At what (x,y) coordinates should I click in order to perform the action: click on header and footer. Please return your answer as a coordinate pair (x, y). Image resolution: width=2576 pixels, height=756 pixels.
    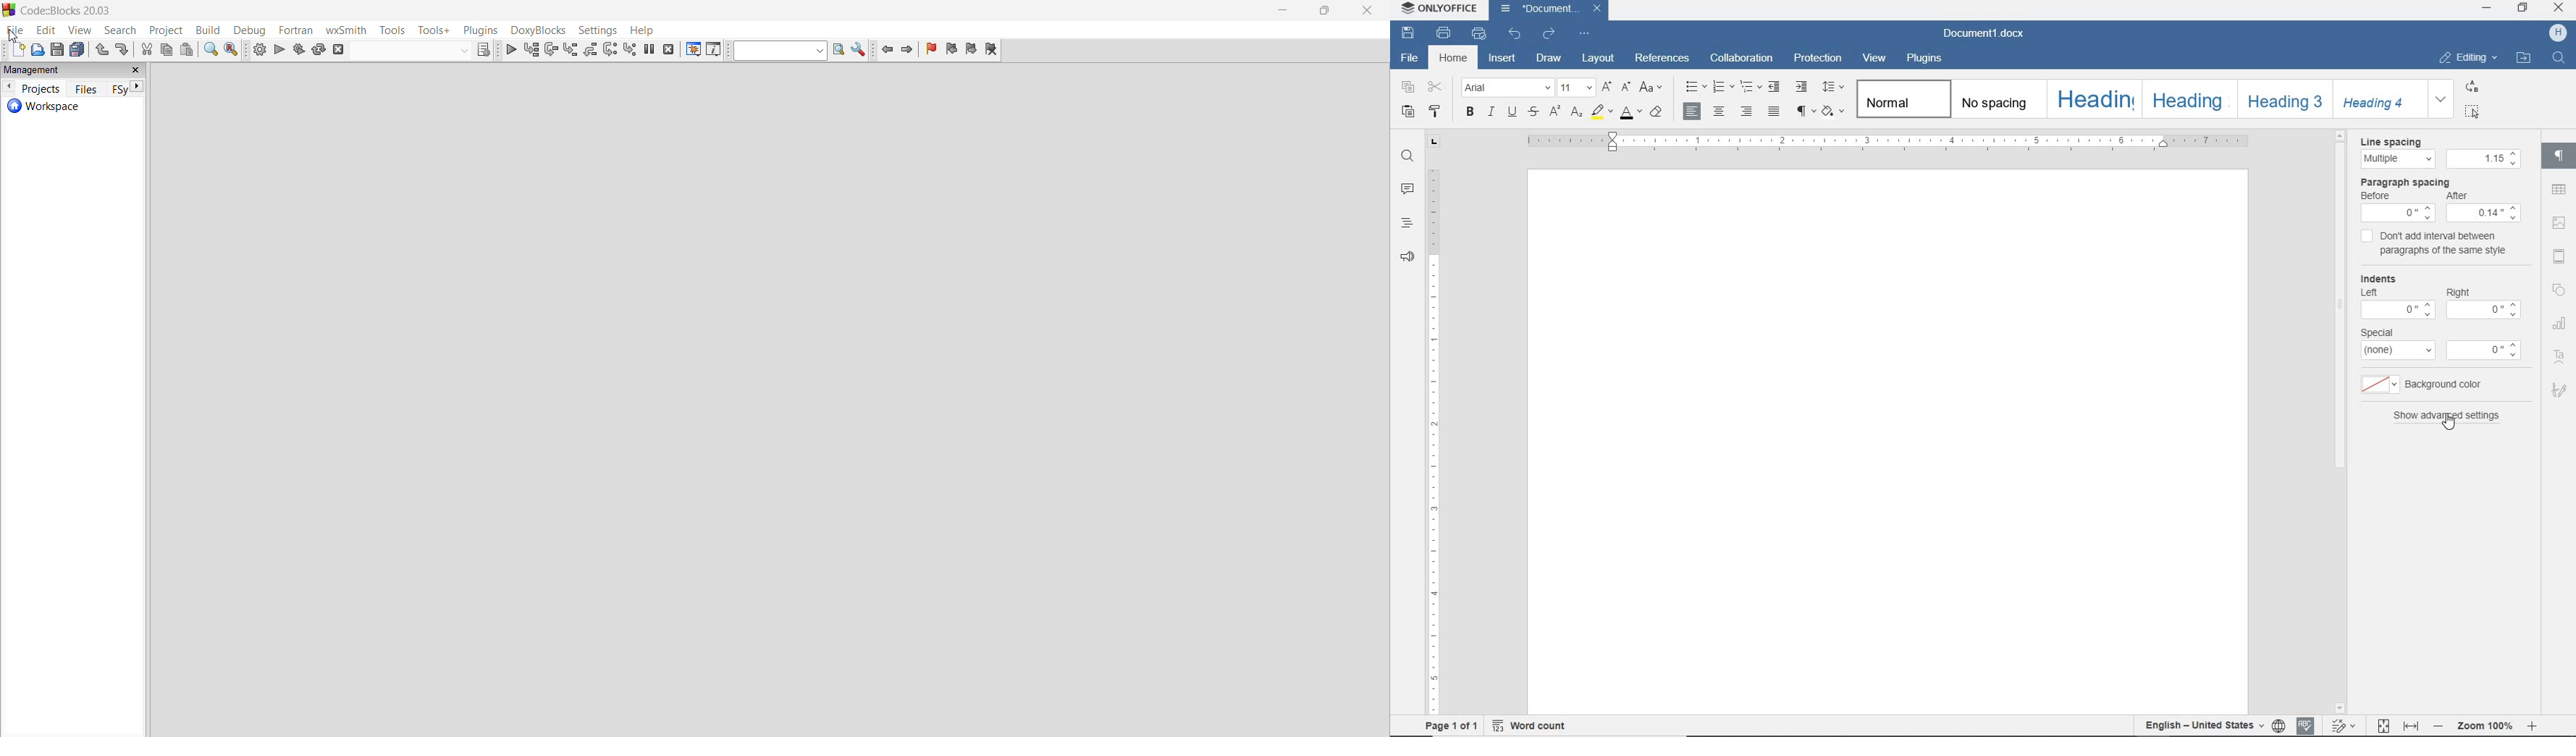
    Looking at the image, I should click on (2561, 258).